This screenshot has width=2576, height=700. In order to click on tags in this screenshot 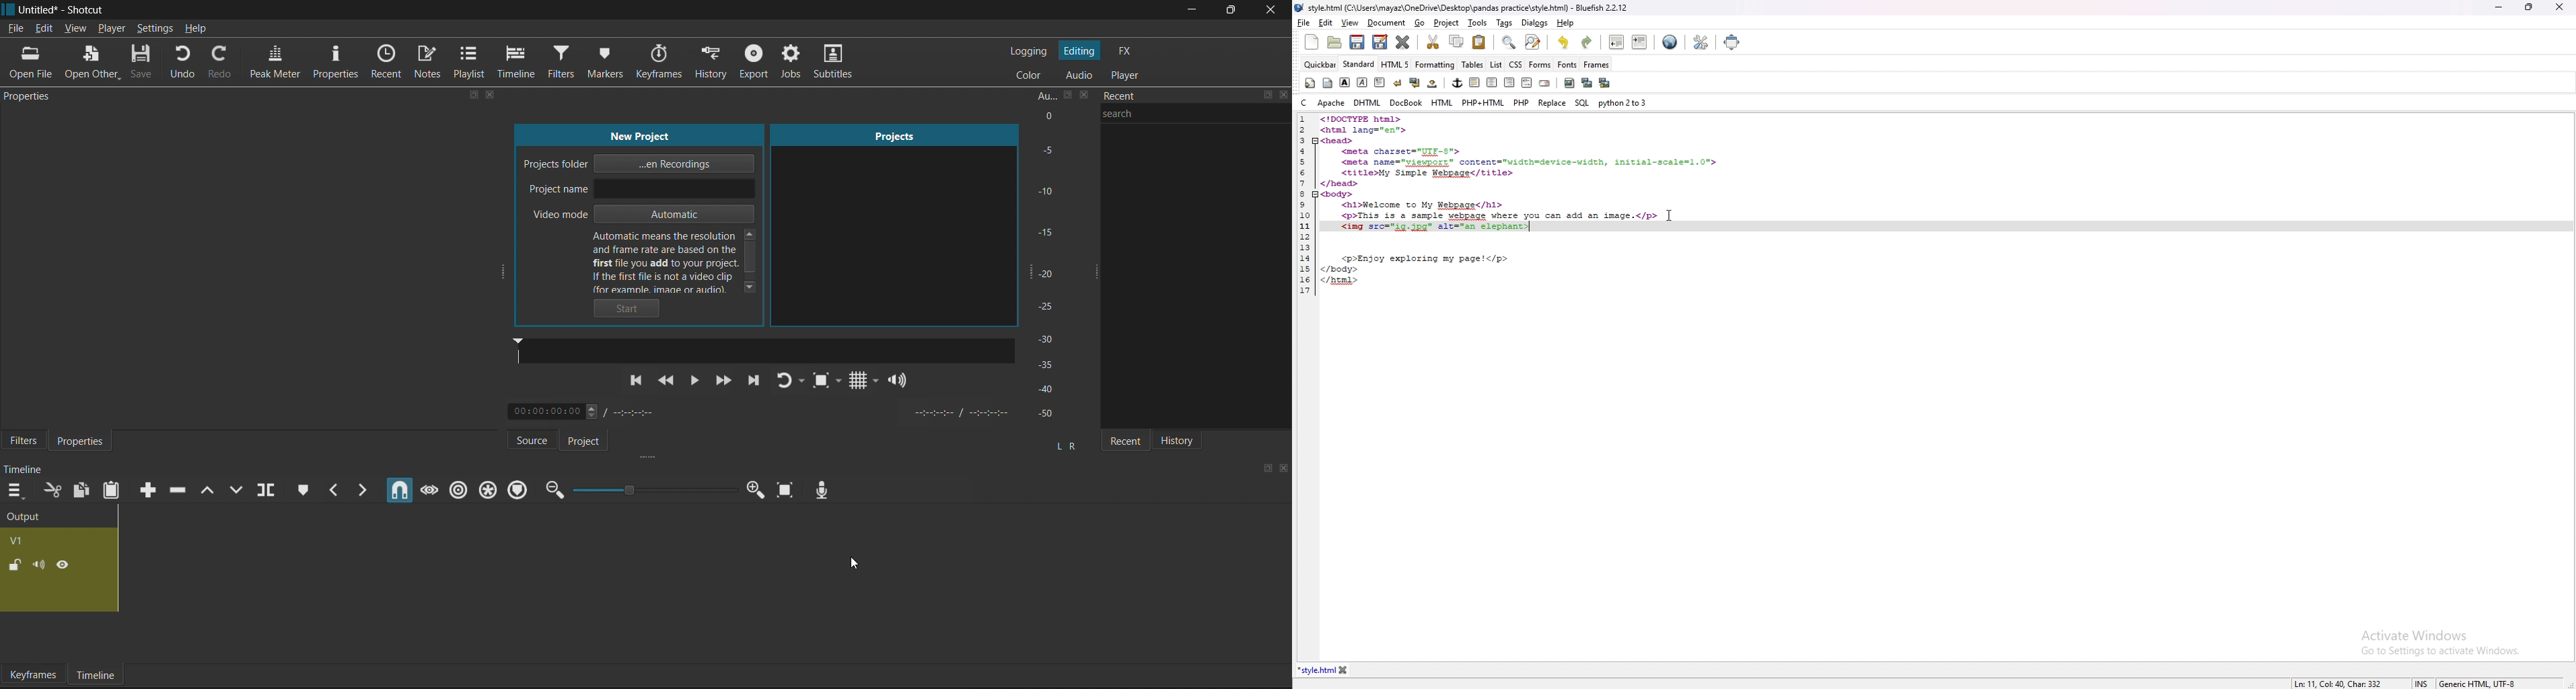, I will do `click(1503, 23)`.